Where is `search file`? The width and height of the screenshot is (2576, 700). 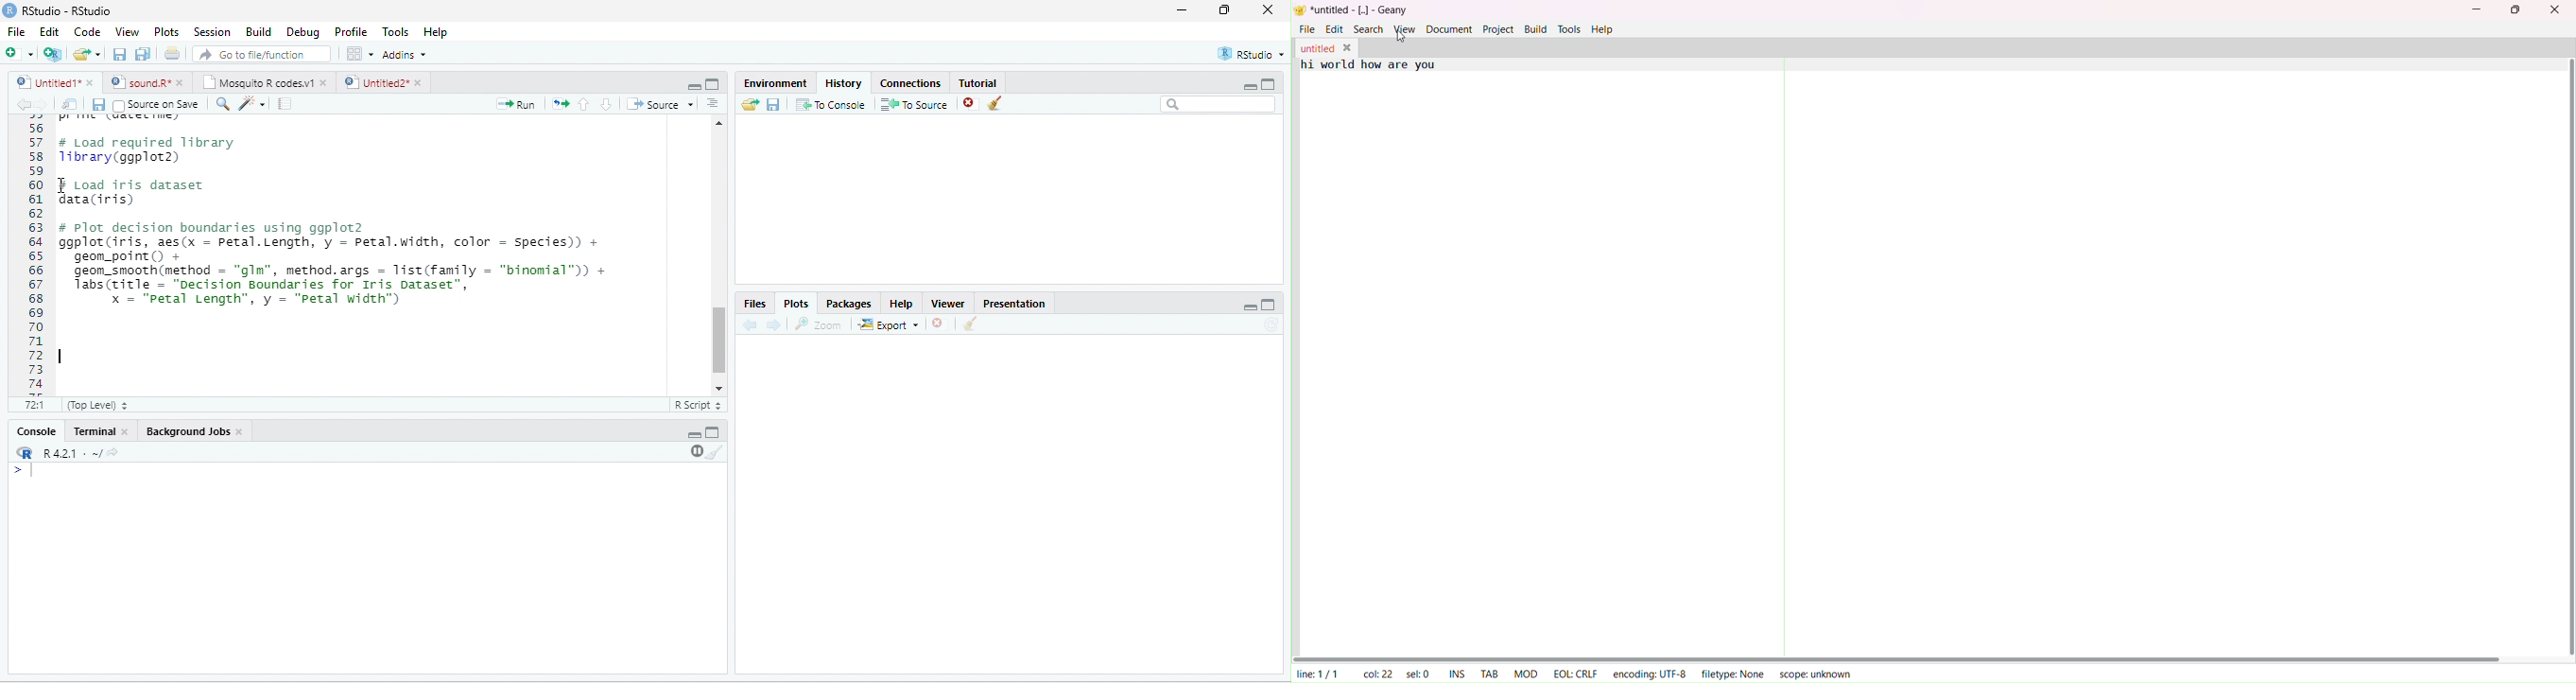
search file is located at coordinates (263, 54).